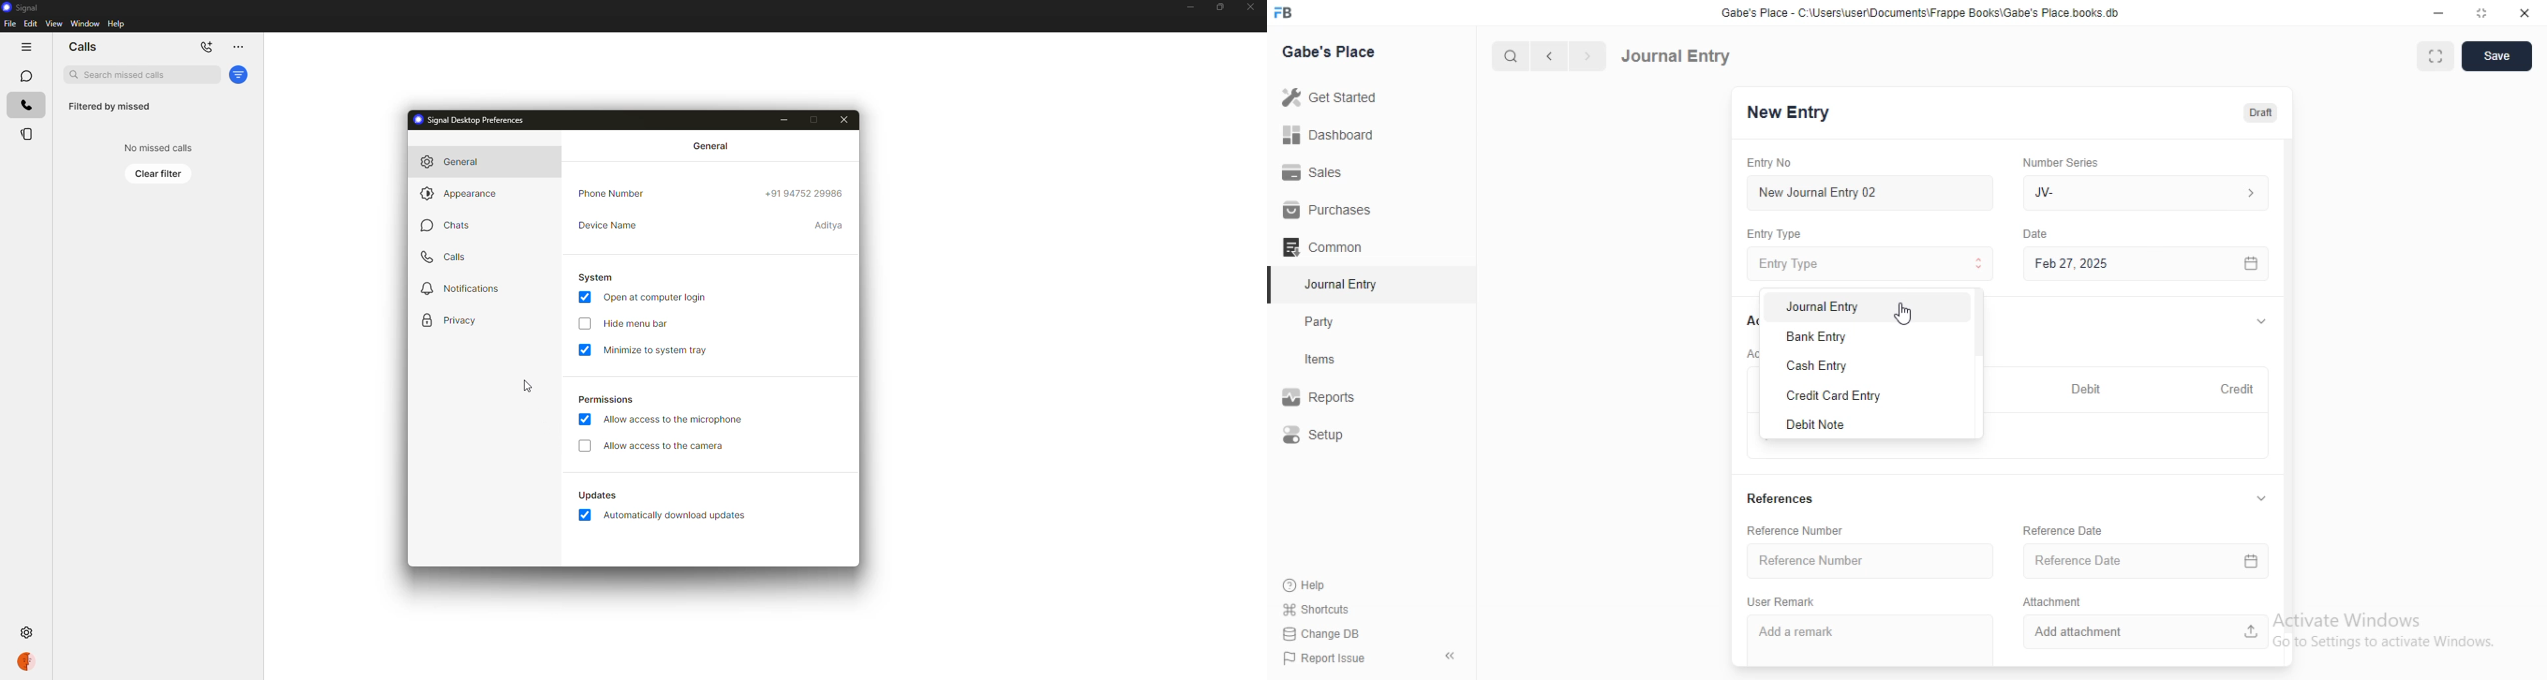 The width and height of the screenshot is (2548, 700). I want to click on file, so click(9, 24).